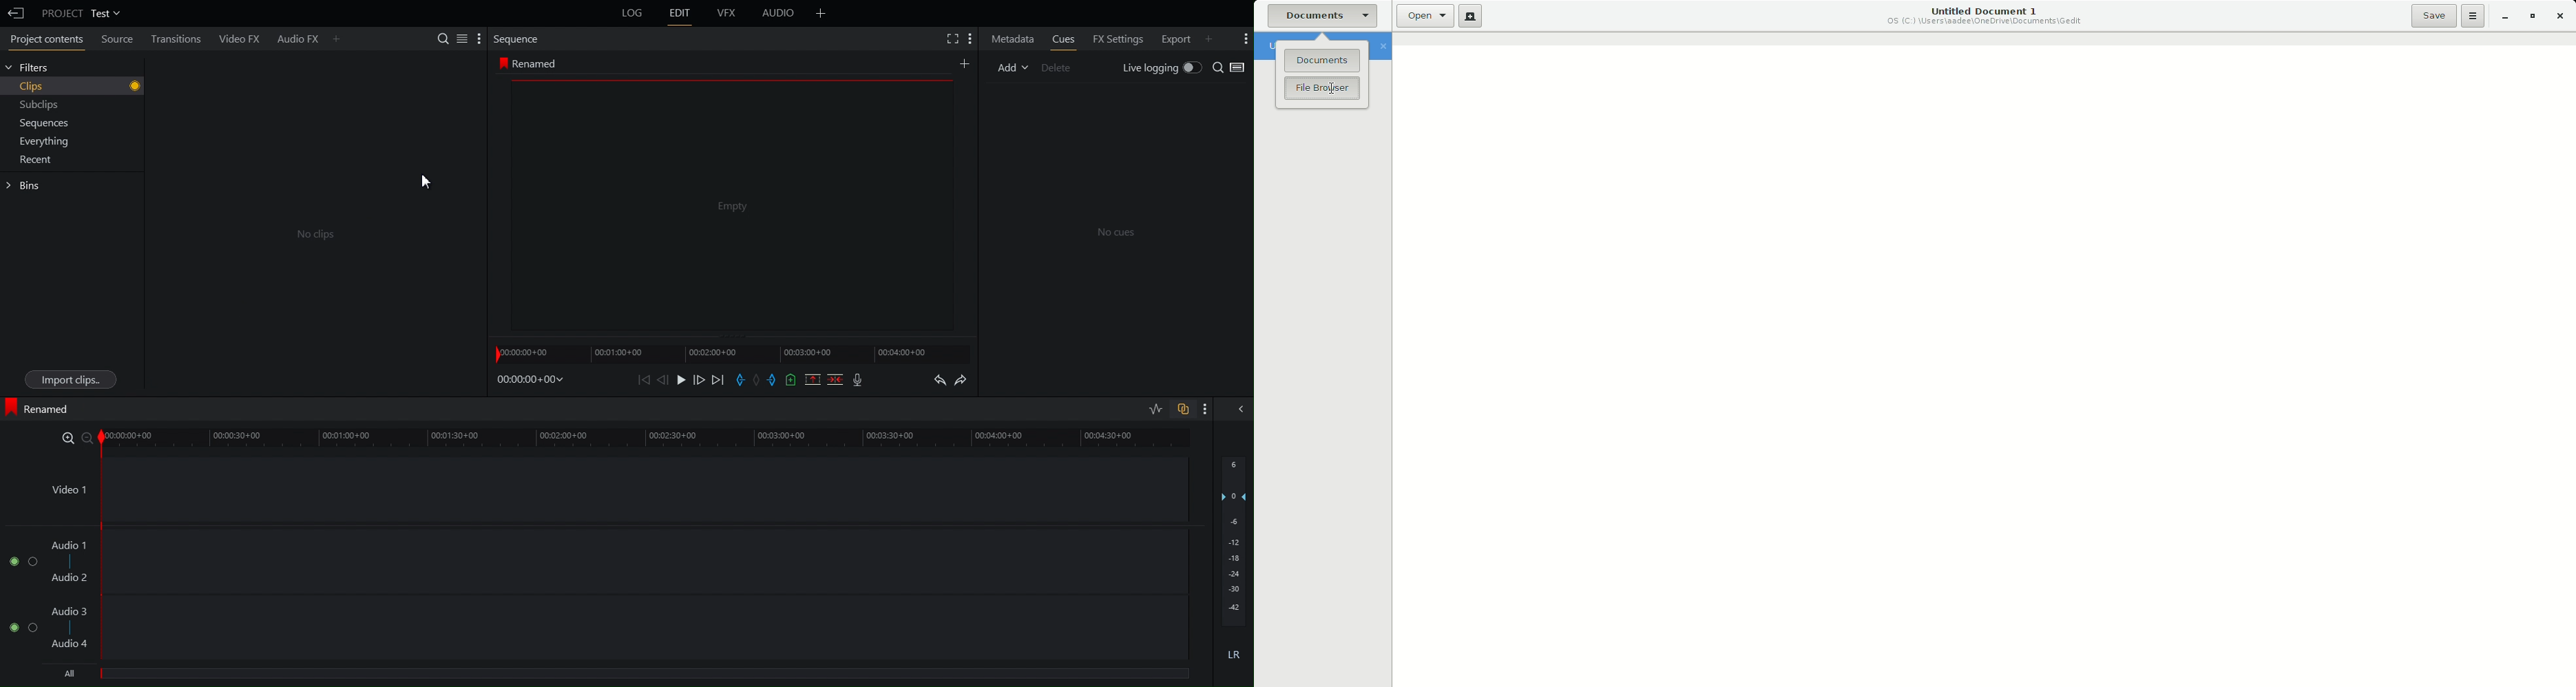  I want to click on Recent, so click(33, 162).